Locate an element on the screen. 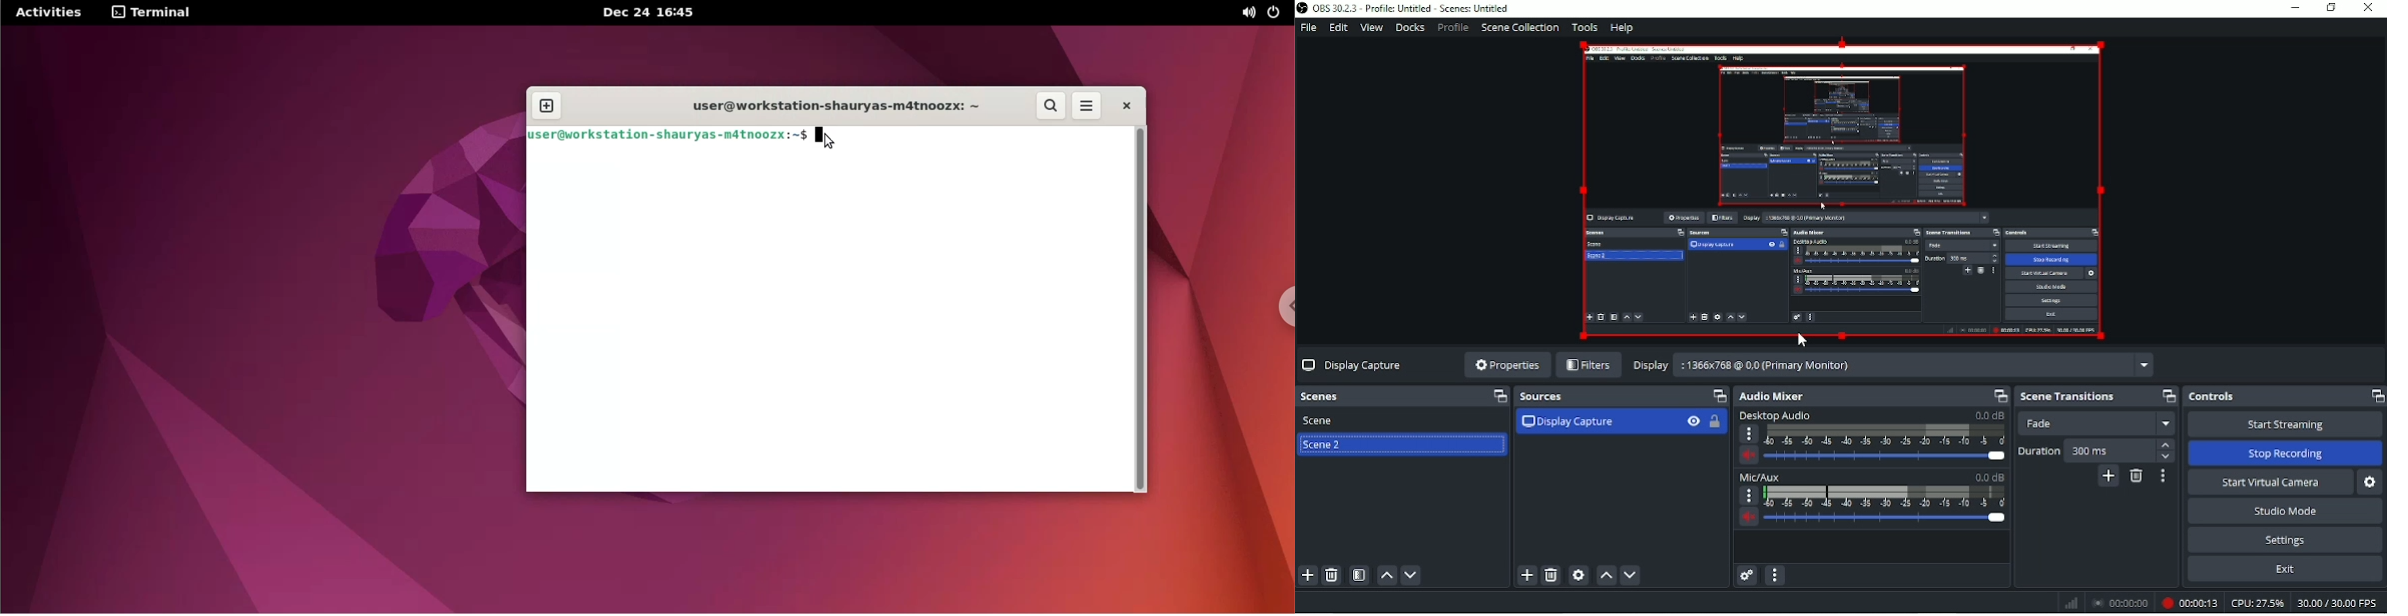 The height and width of the screenshot is (616, 2408). Settings is located at coordinates (2287, 540).